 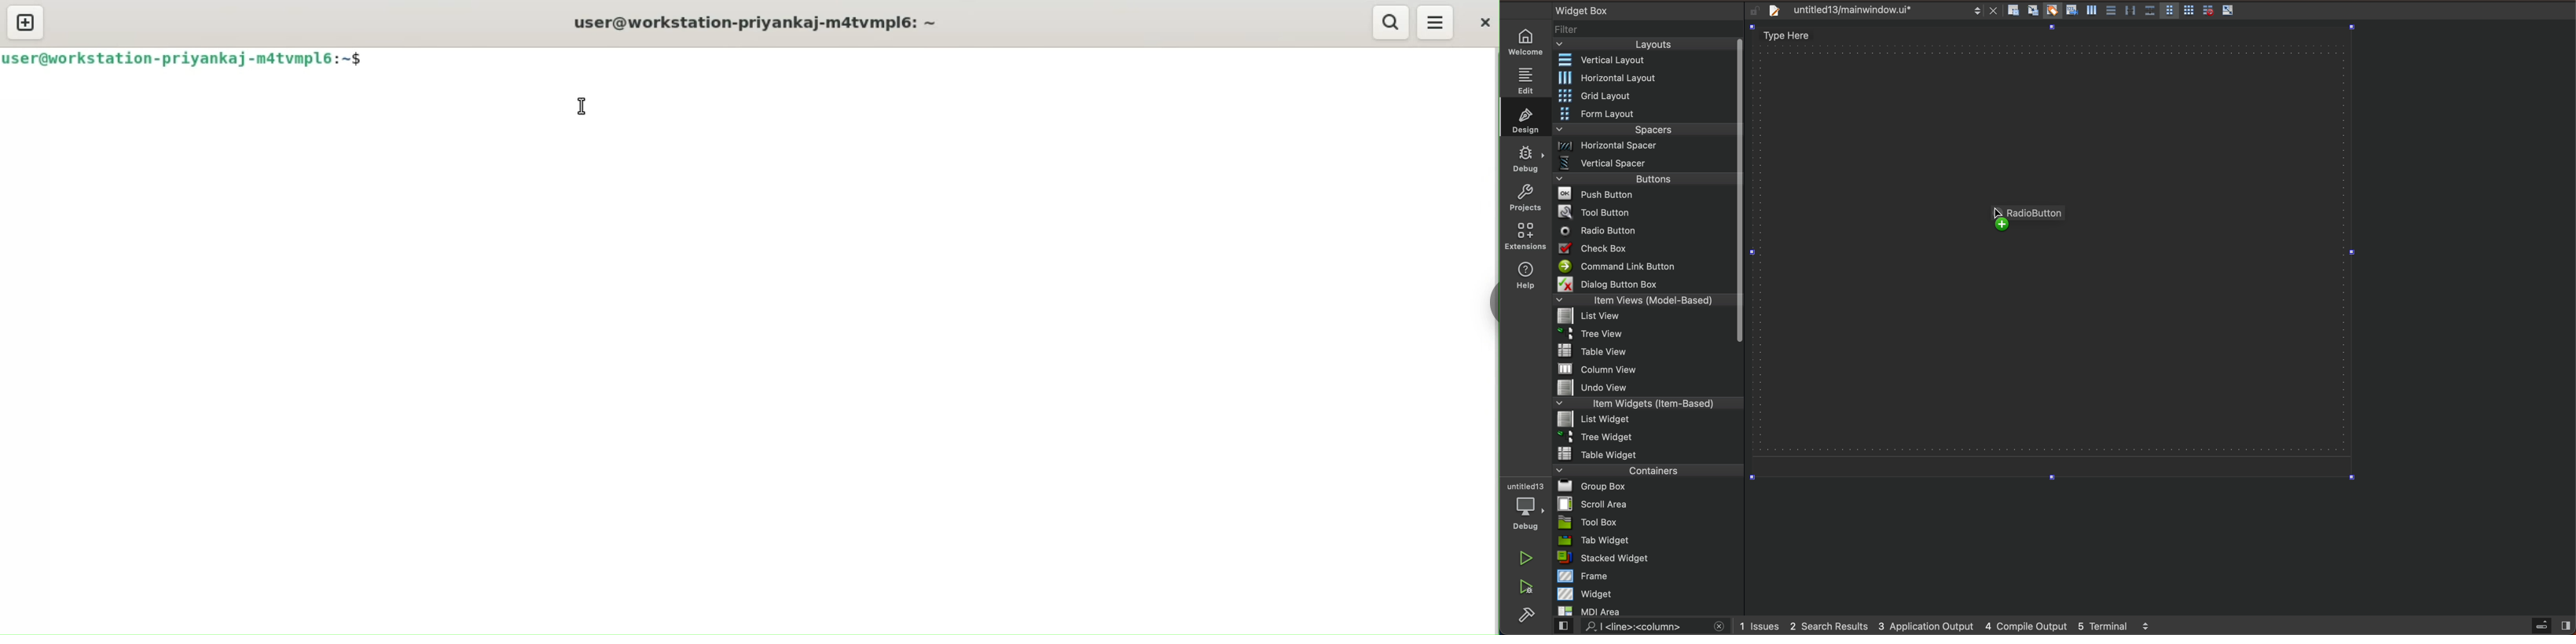 What do you see at coordinates (1643, 336) in the screenshot?
I see `` at bounding box center [1643, 336].